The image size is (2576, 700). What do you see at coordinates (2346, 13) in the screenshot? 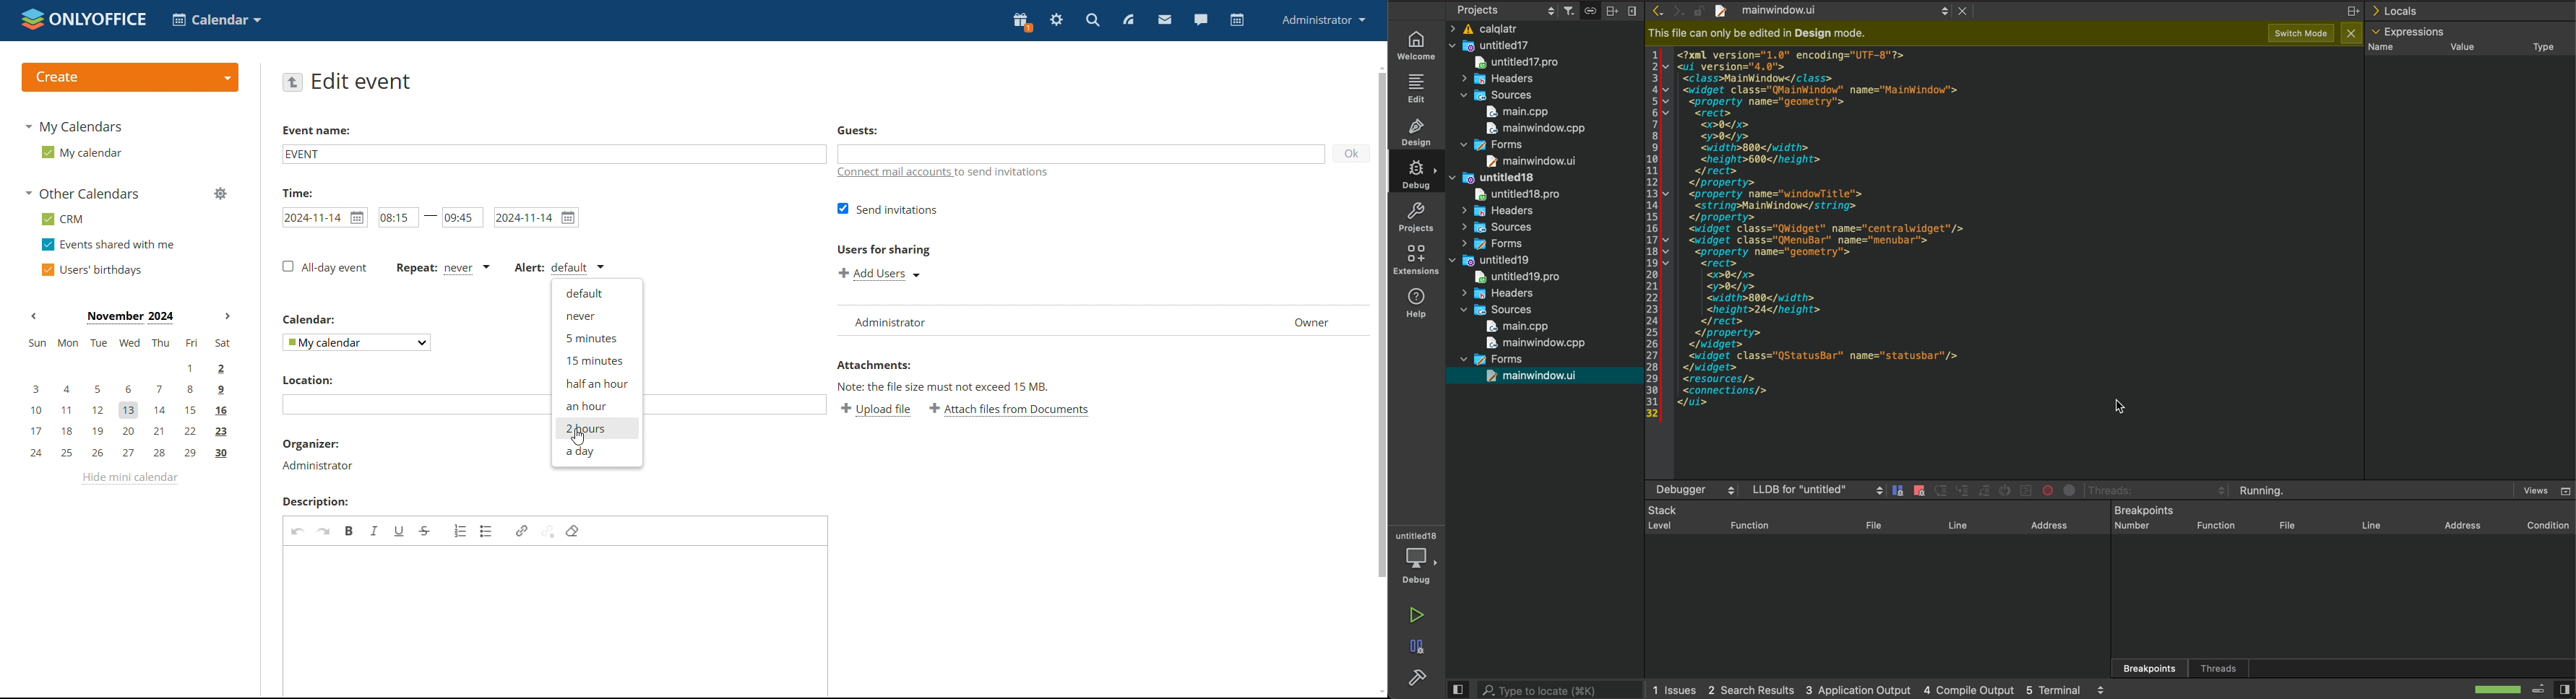
I see `solit` at bounding box center [2346, 13].